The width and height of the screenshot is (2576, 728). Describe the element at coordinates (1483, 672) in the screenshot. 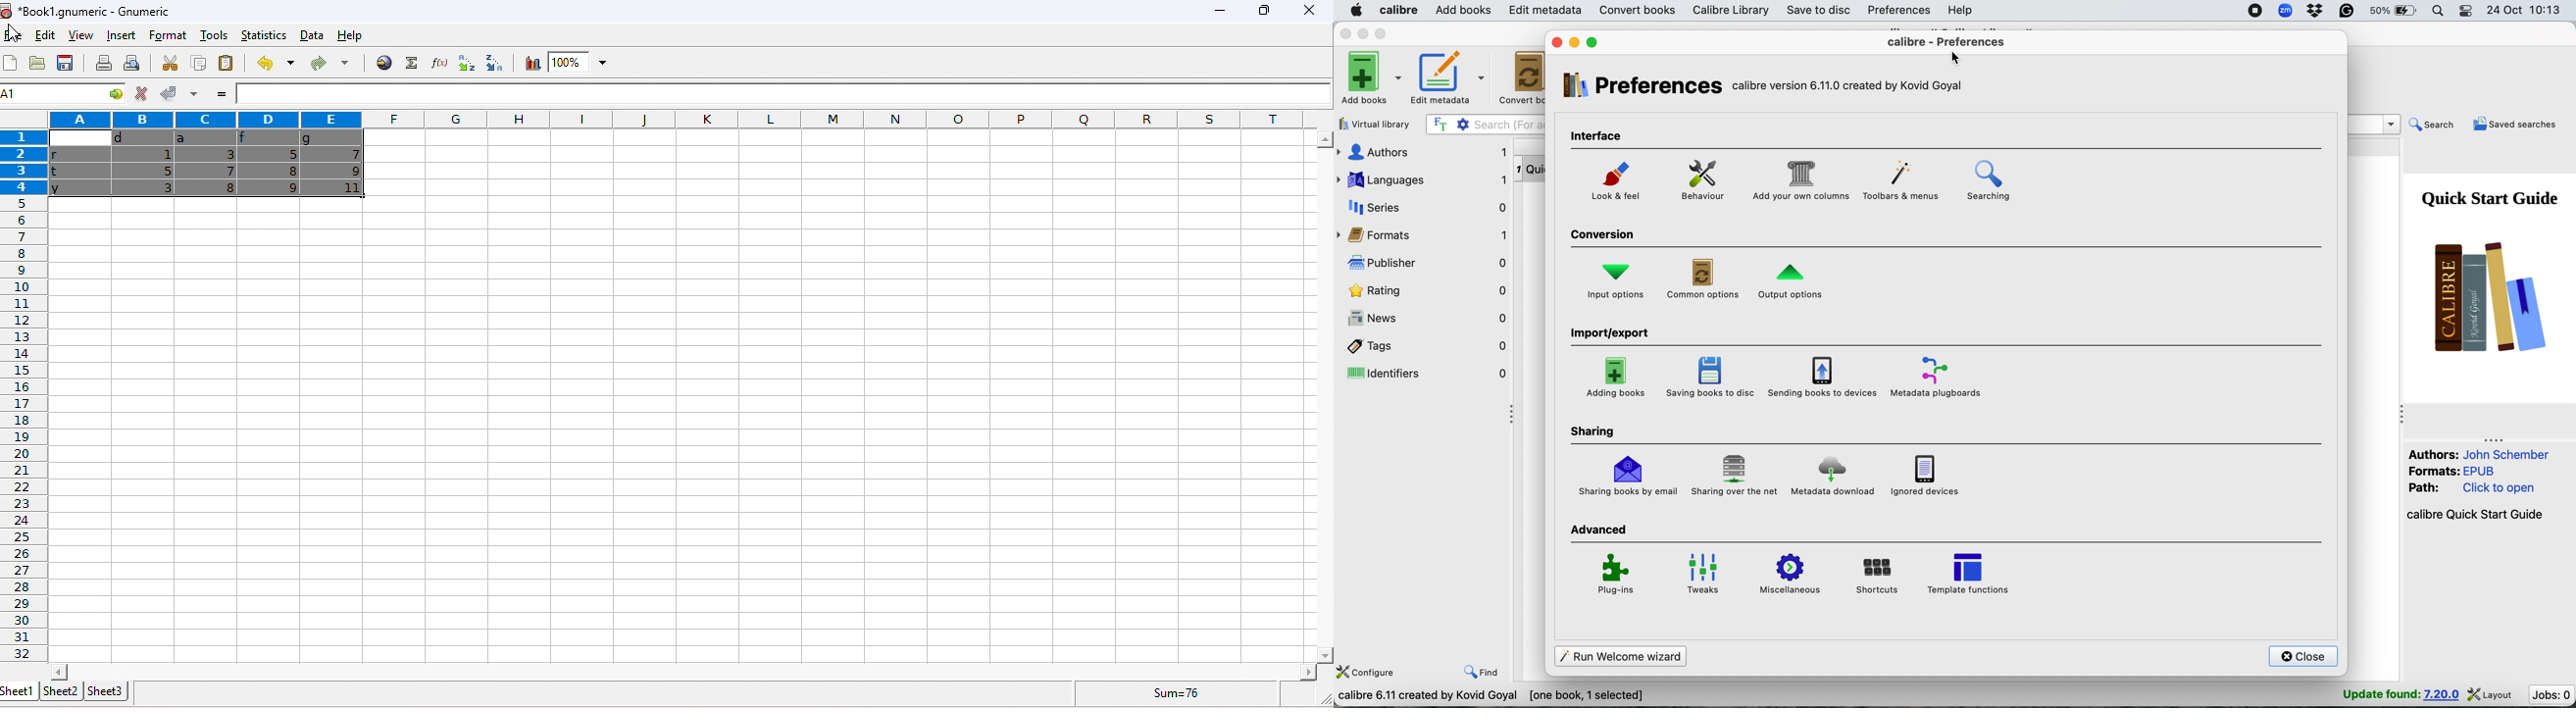

I see `find` at that location.